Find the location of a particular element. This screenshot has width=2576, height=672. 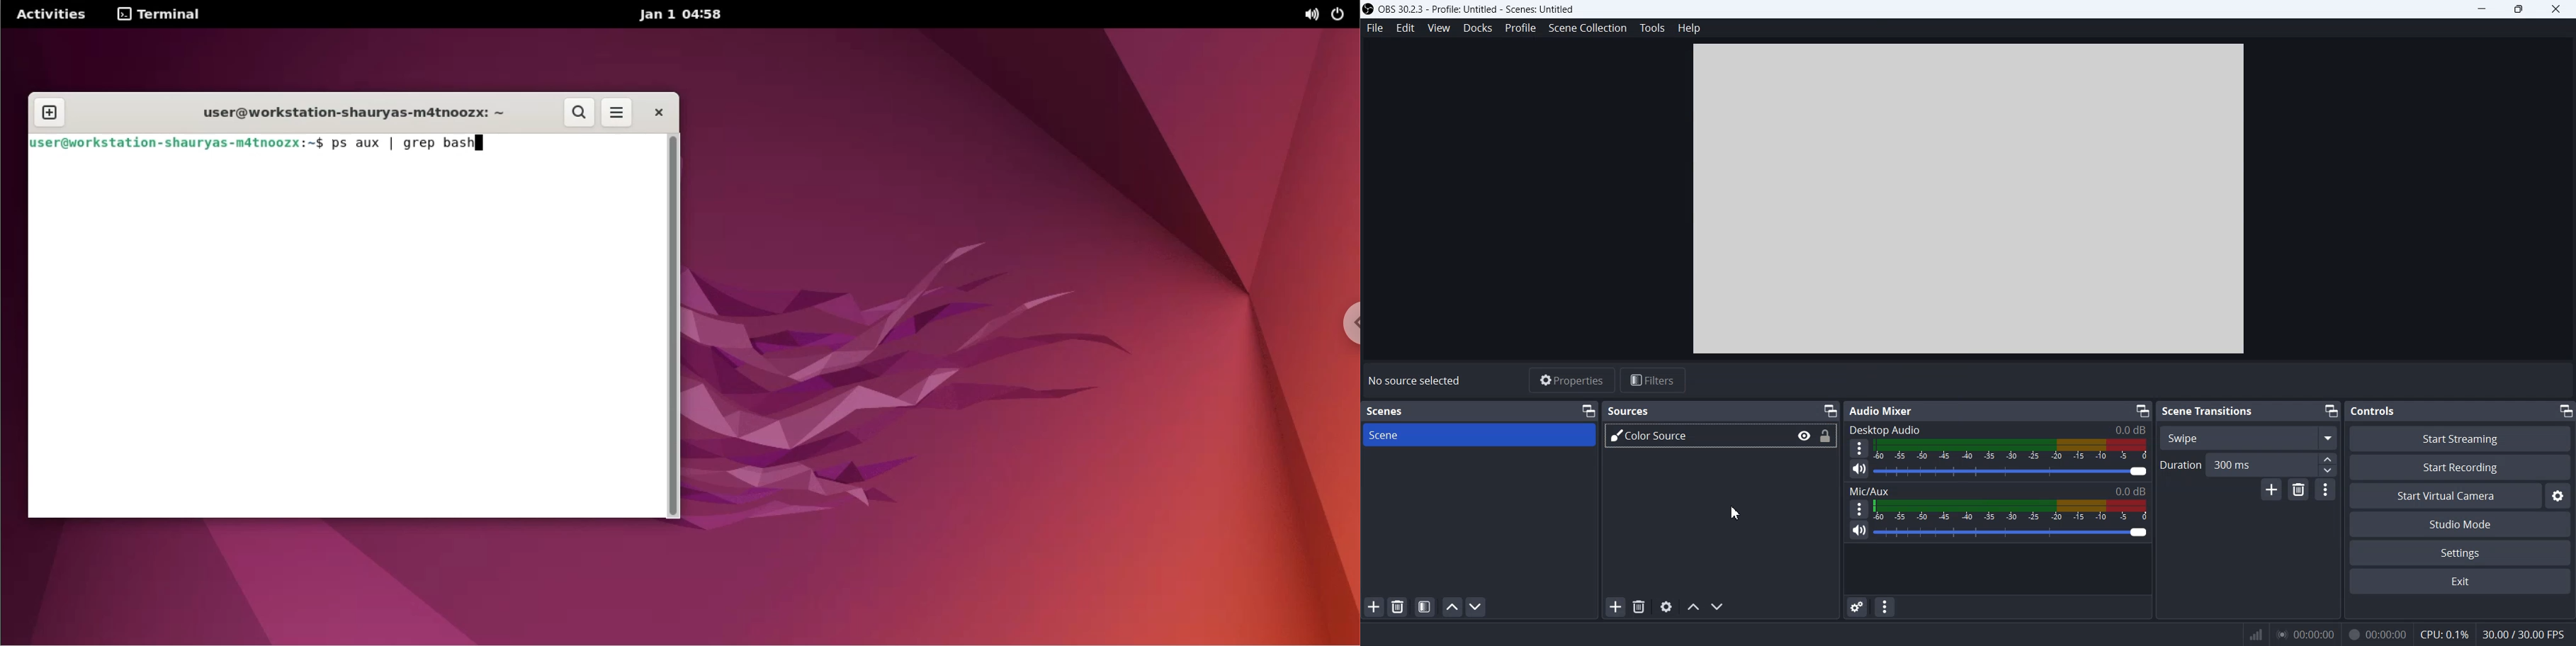

Cursor is located at coordinates (1733, 512).